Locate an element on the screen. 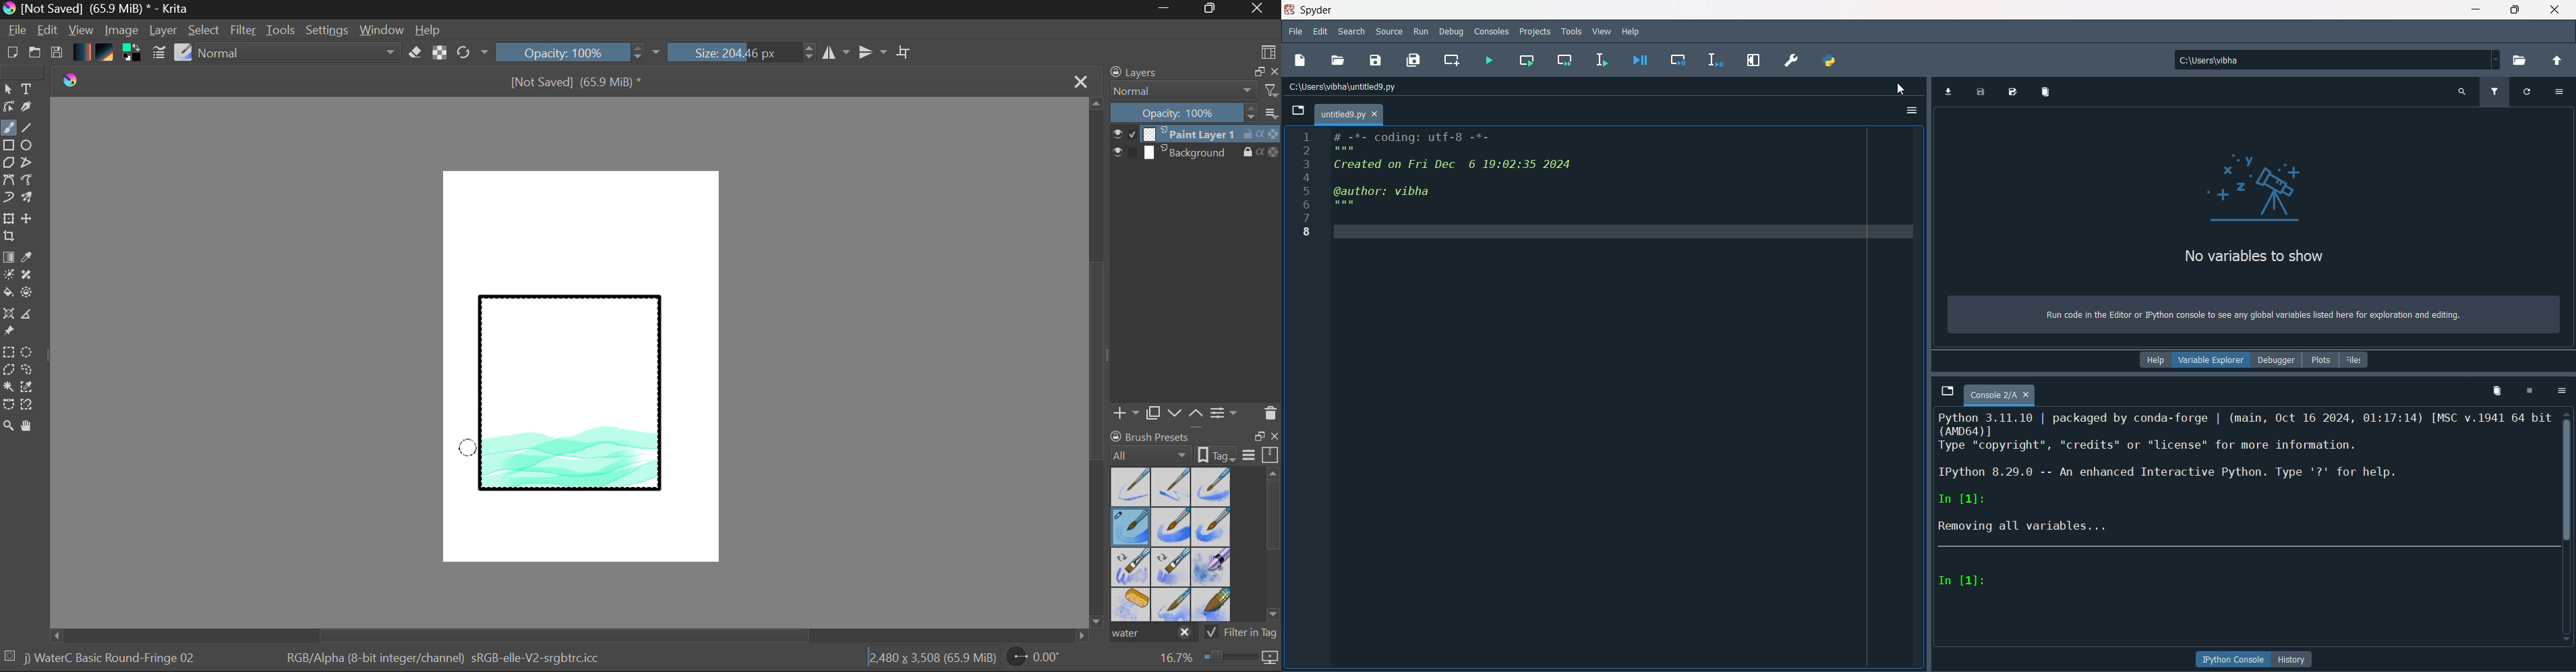  remove all is located at coordinates (2494, 390).